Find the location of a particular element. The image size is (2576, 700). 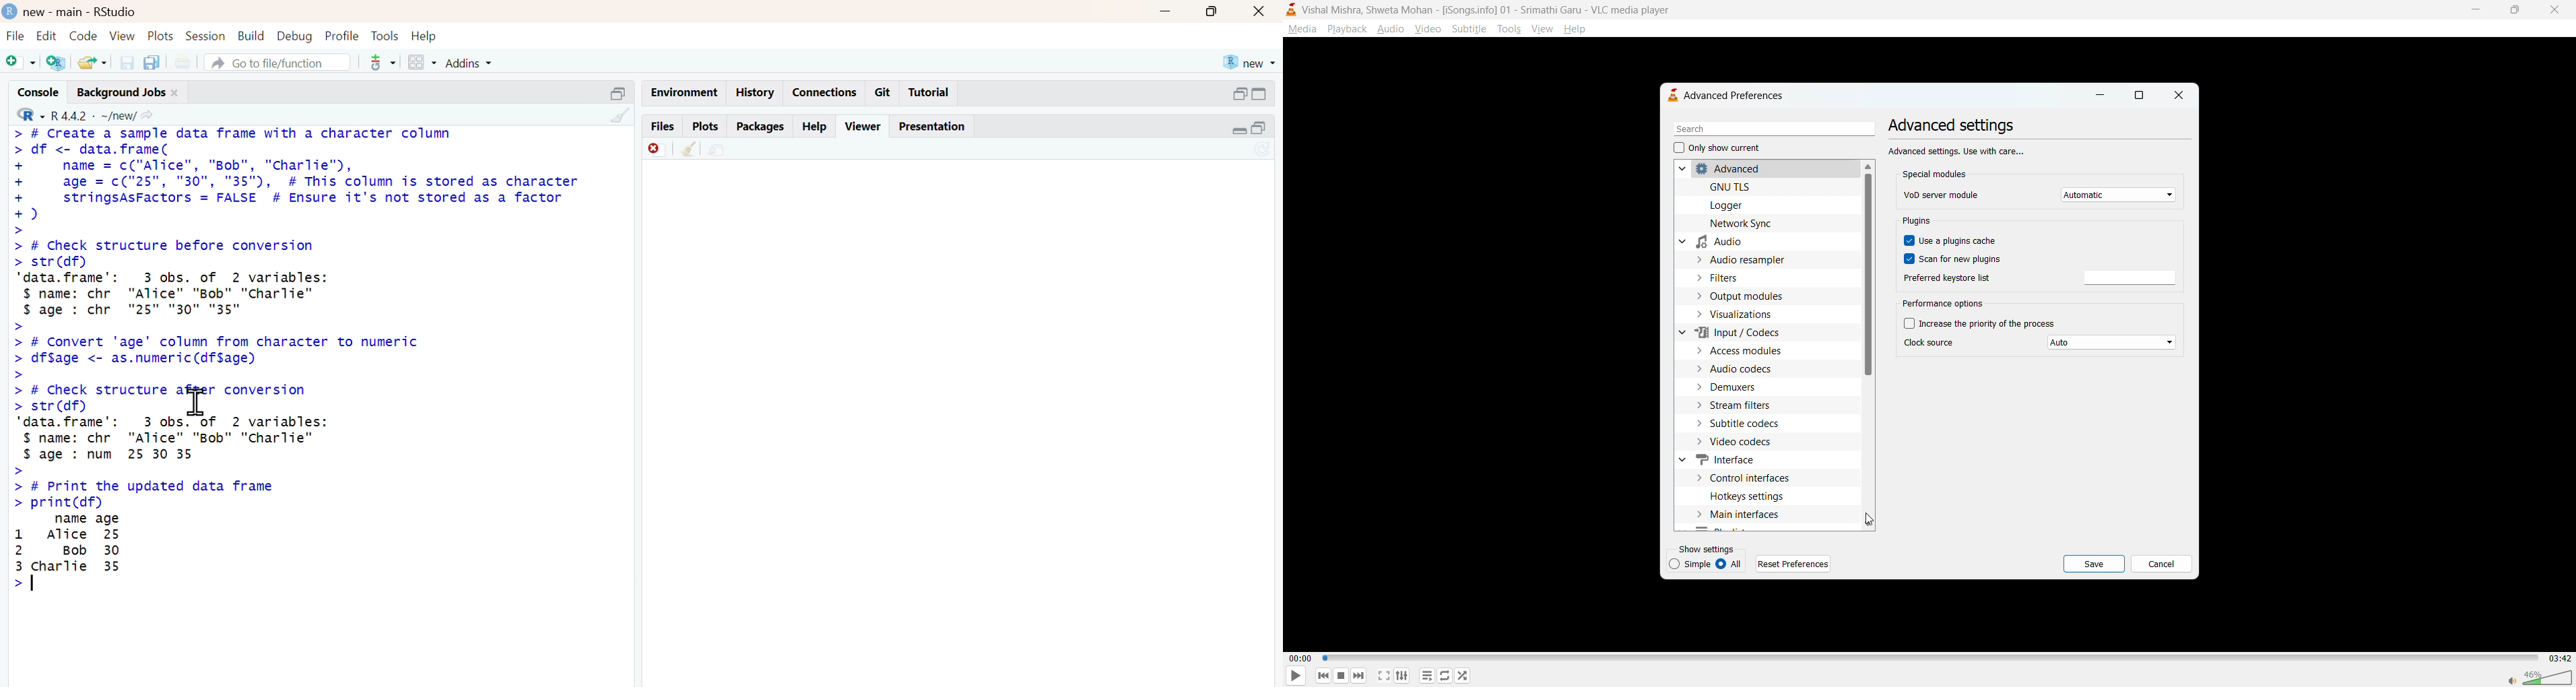

connections is located at coordinates (826, 92).